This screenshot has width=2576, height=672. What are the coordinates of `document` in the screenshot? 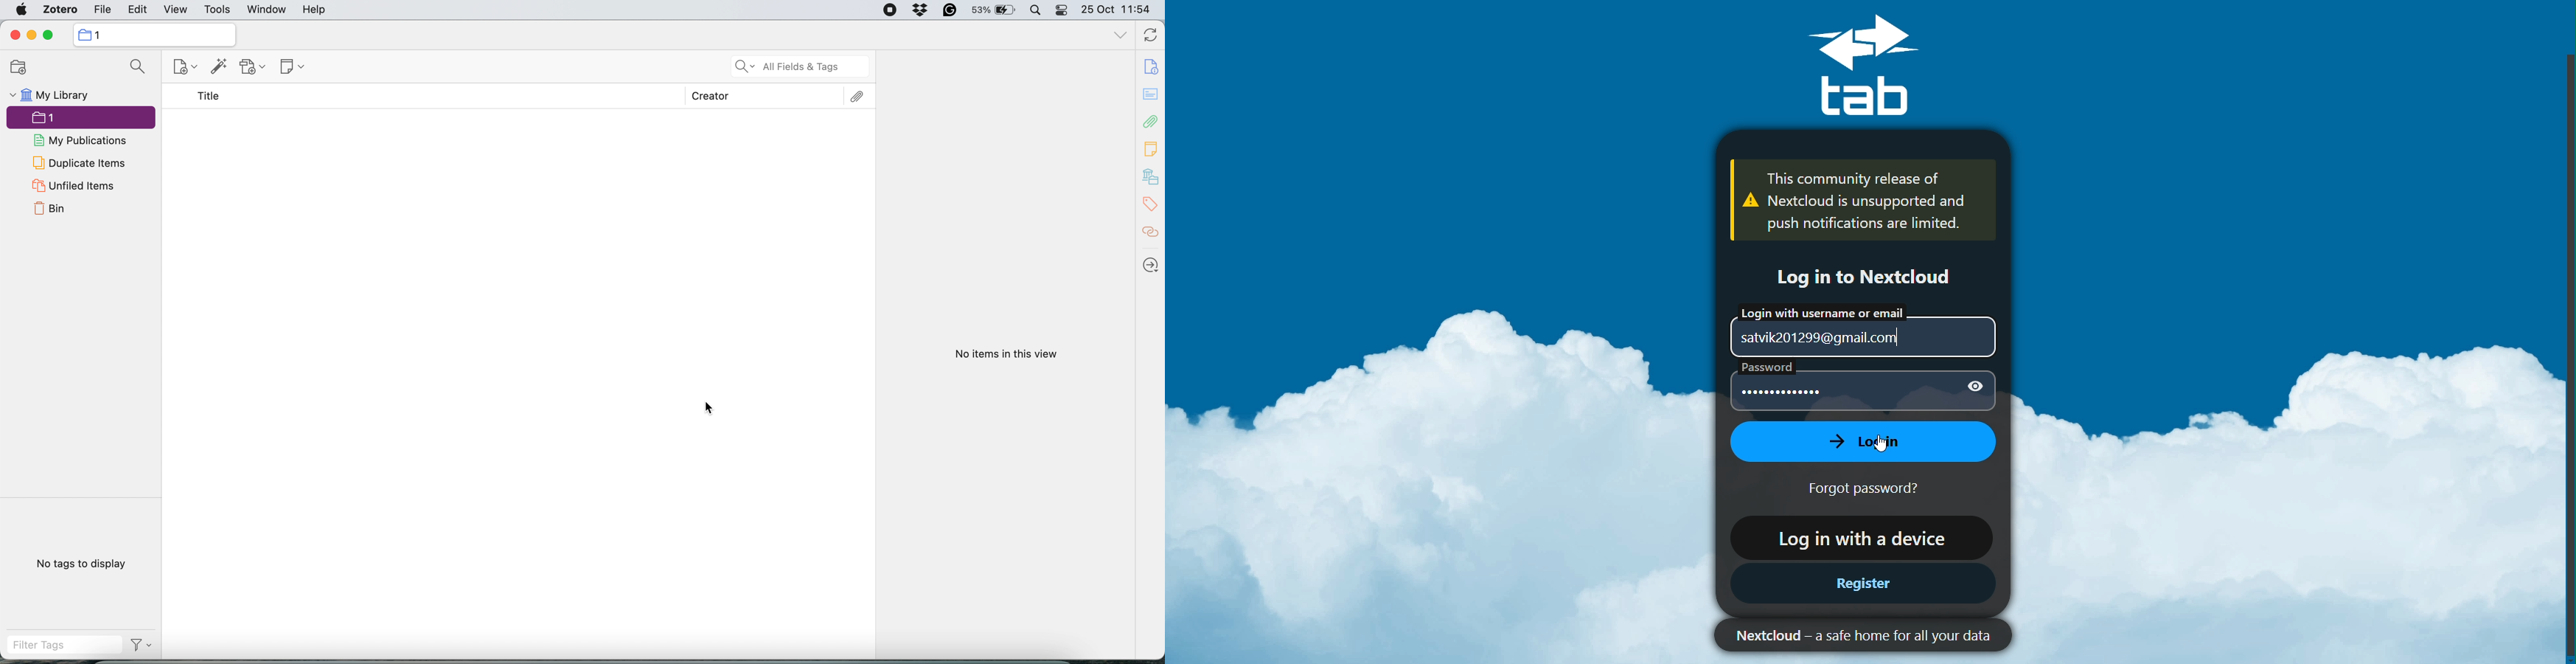 It's located at (1154, 67).